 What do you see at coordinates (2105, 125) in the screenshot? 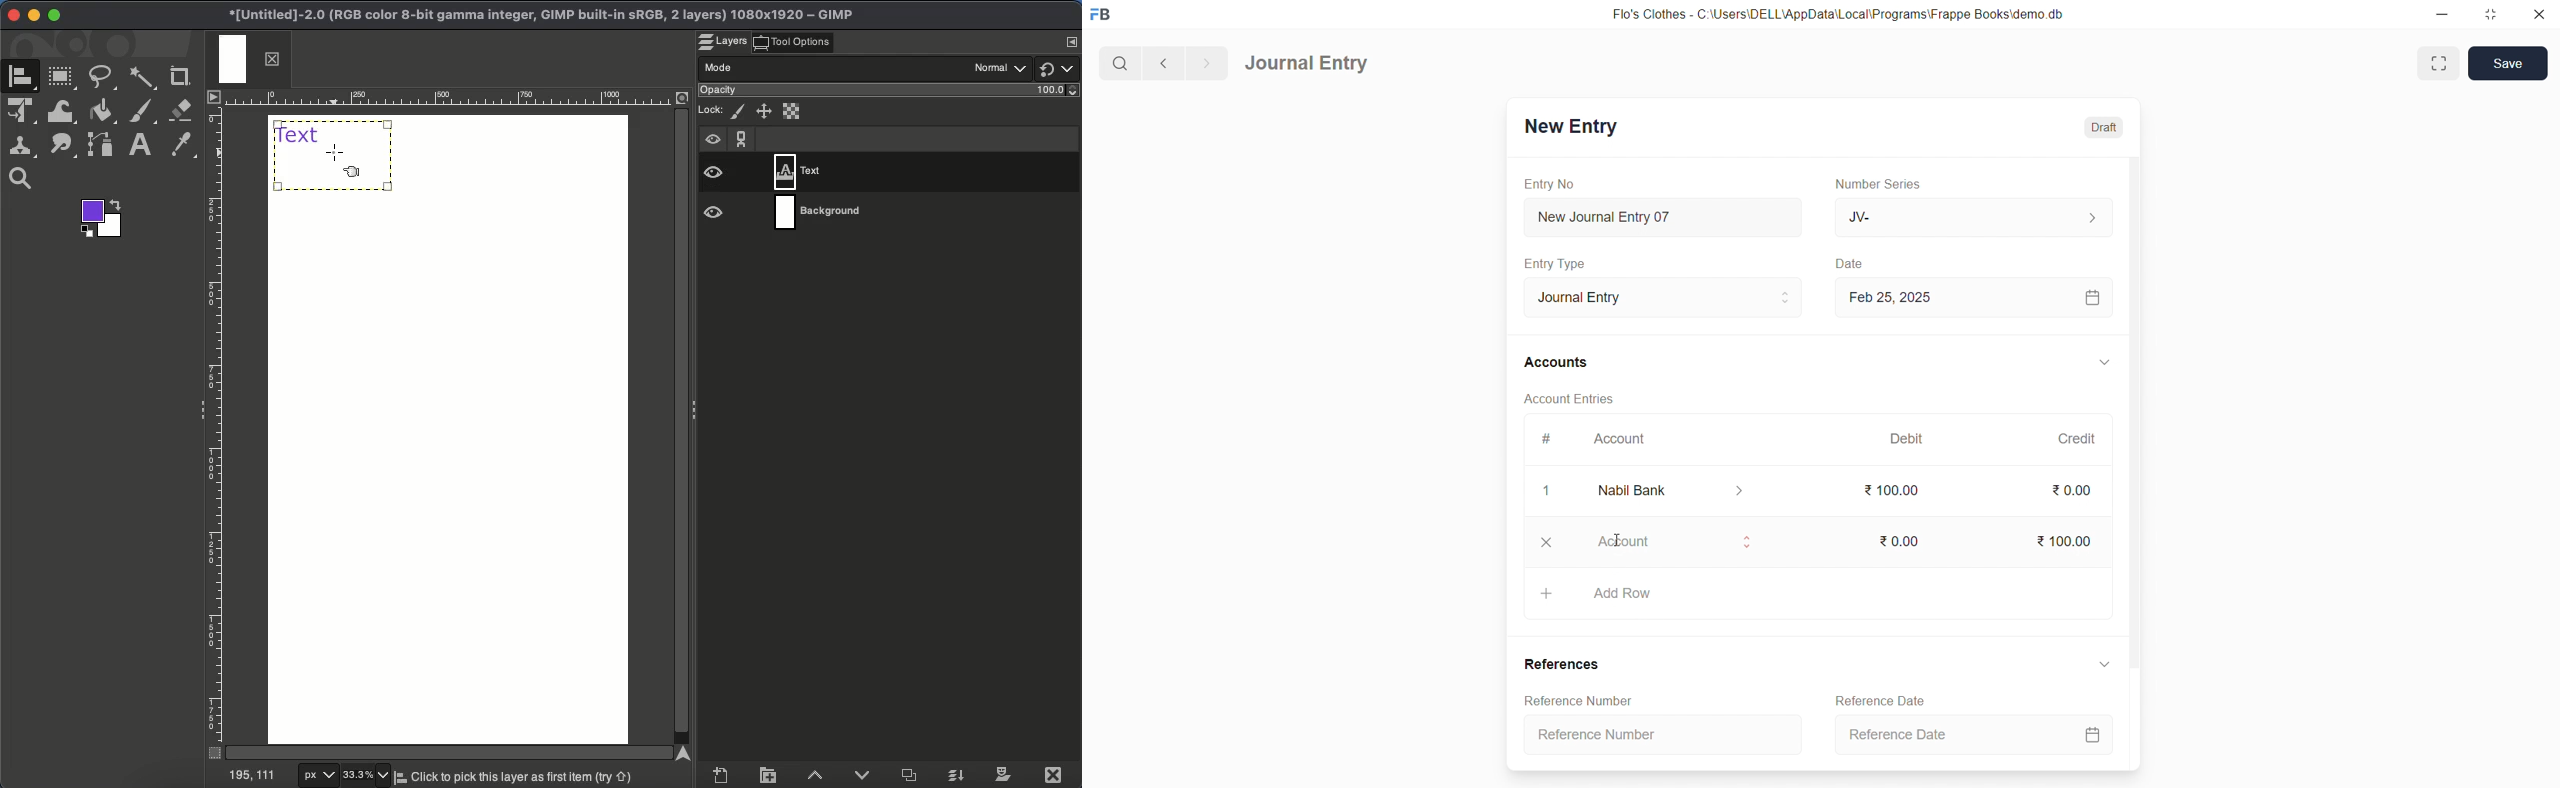
I see `Draft` at bounding box center [2105, 125].